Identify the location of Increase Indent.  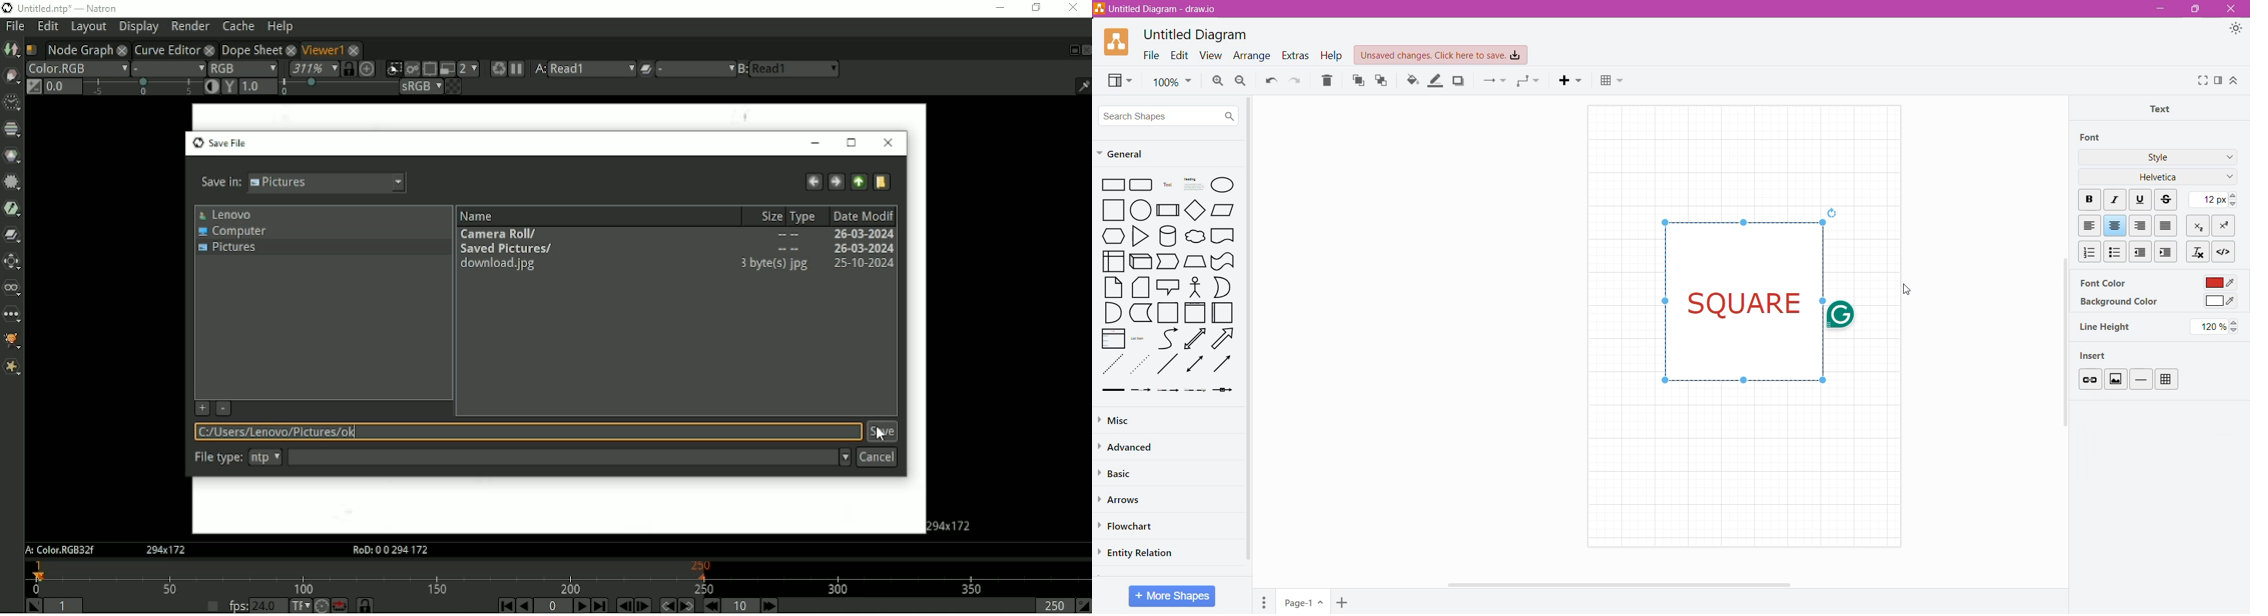
(2167, 252).